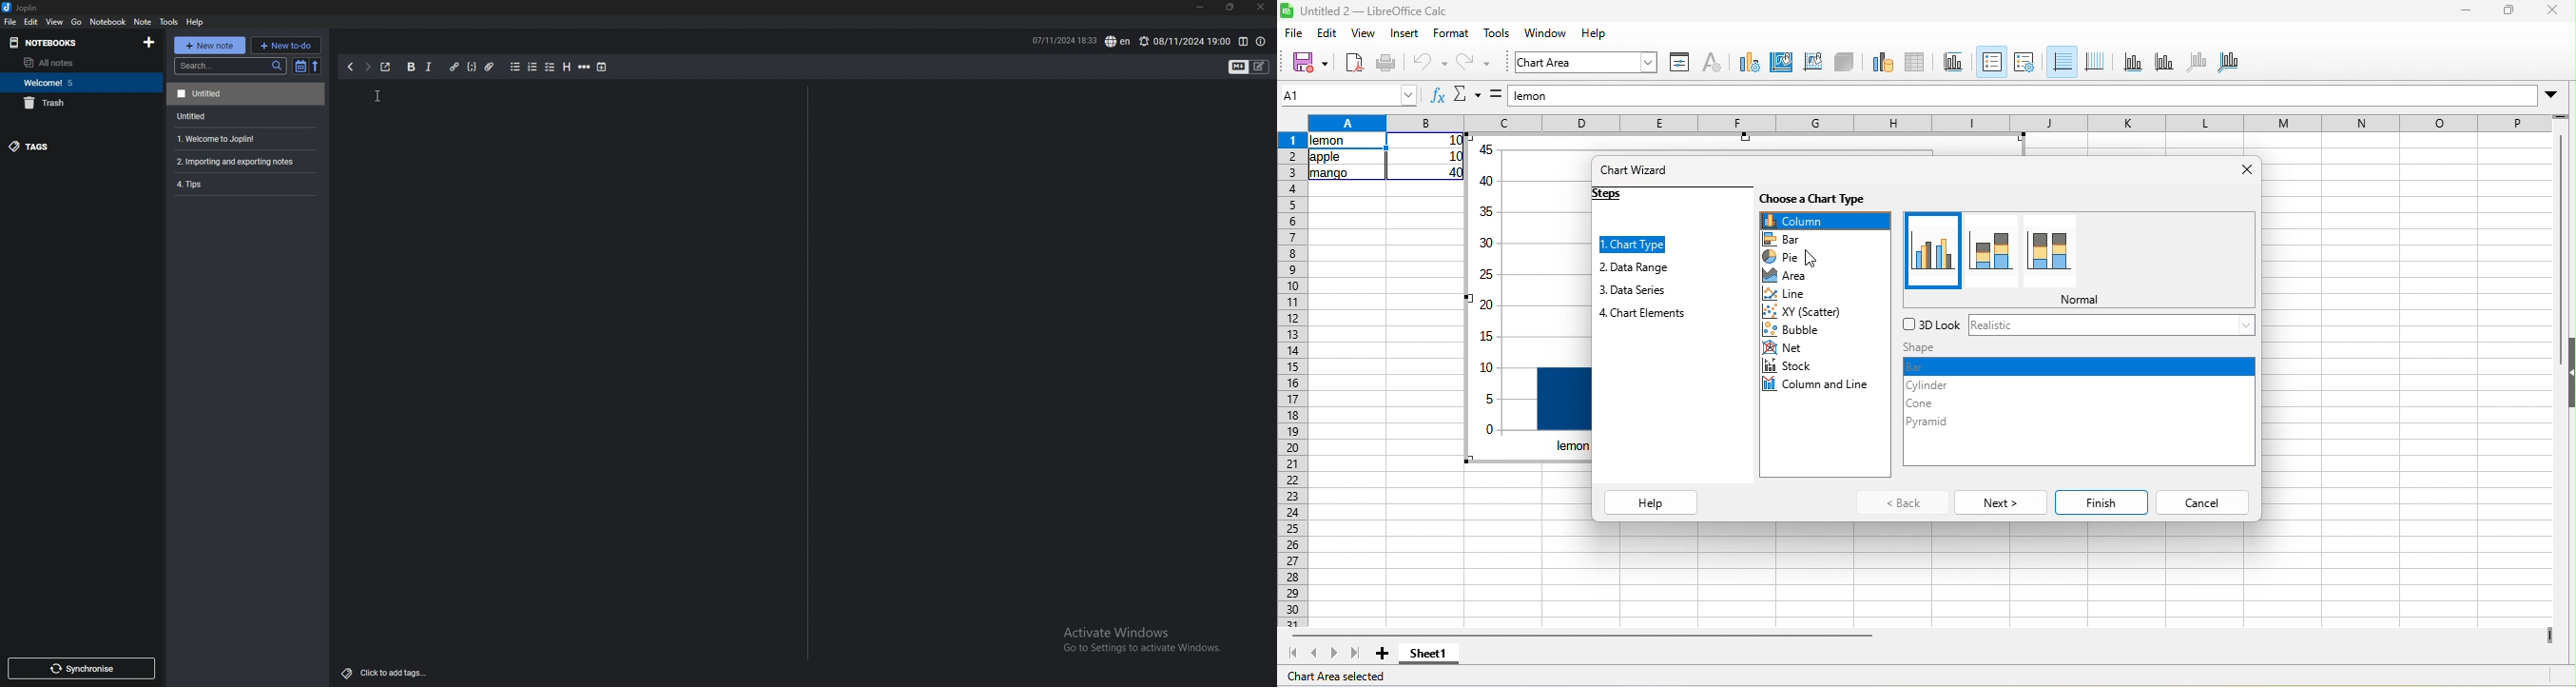 The width and height of the screenshot is (2576, 700). What do you see at coordinates (1579, 635) in the screenshot?
I see `horizontal scroll bar` at bounding box center [1579, 635].